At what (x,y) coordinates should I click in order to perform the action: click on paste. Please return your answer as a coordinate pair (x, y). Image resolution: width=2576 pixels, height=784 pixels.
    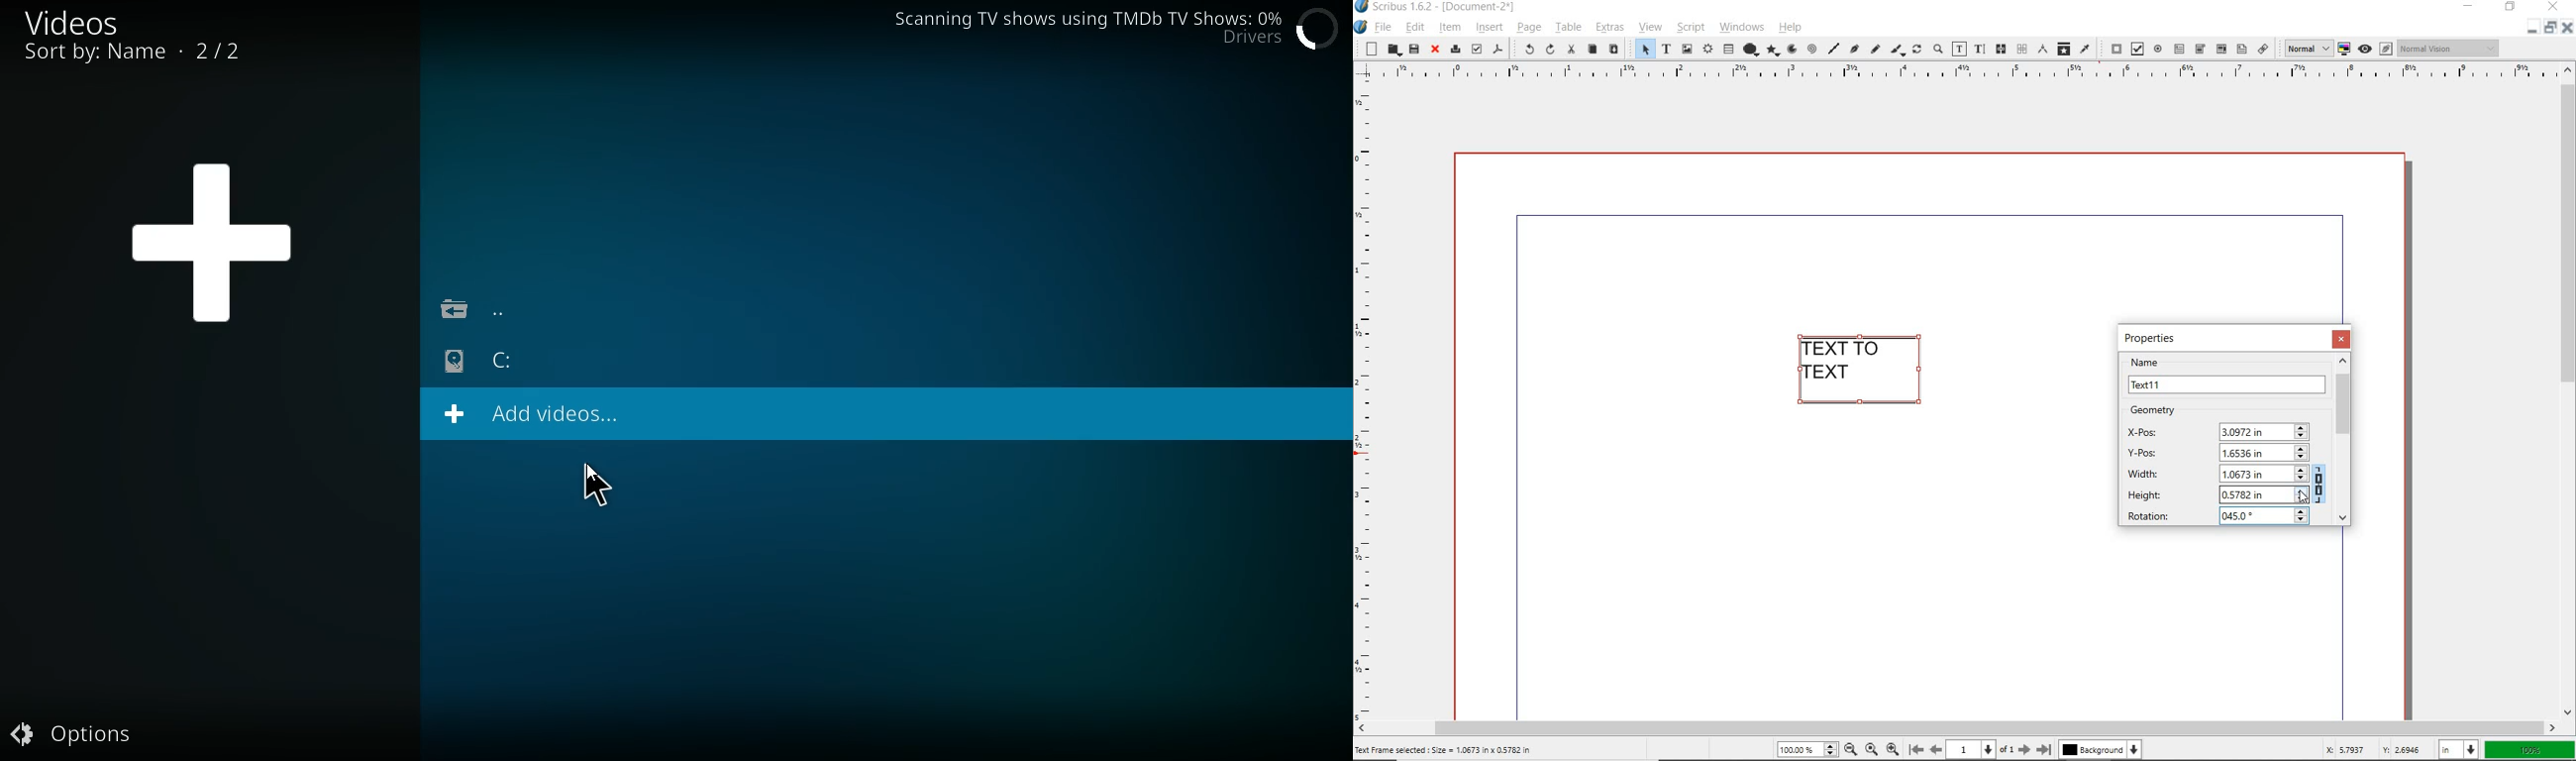
    Looking at the image, I should click on (1614, 49).